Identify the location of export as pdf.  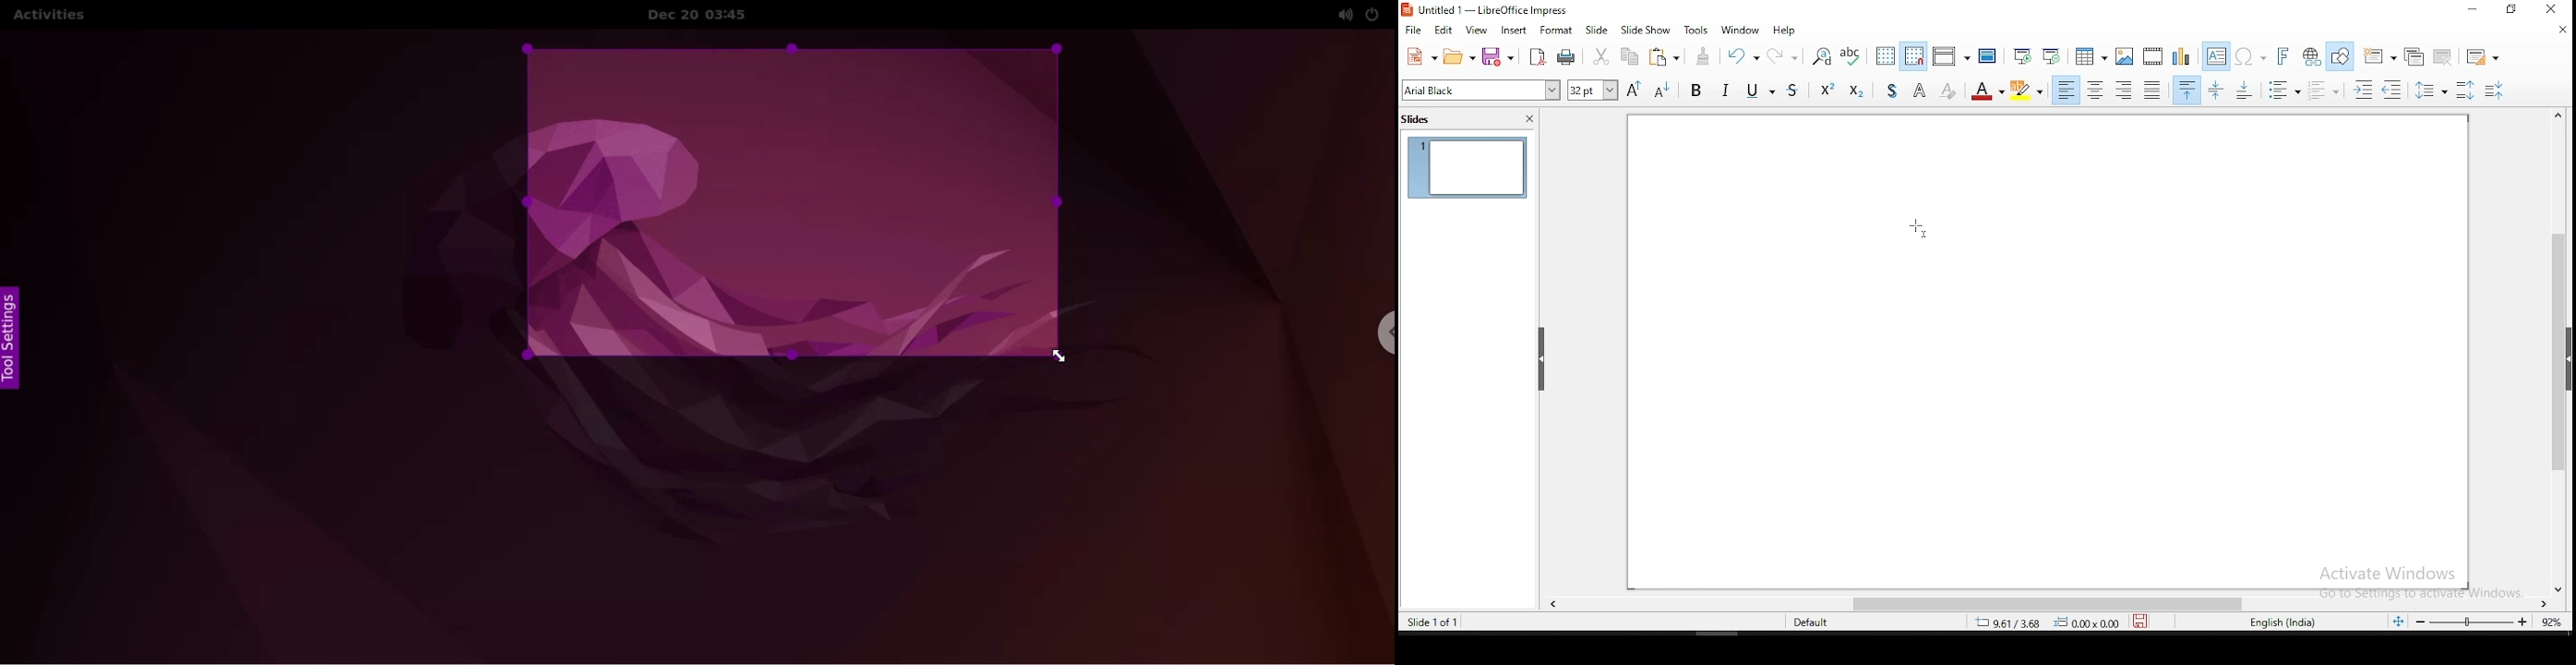
(1537, 57).